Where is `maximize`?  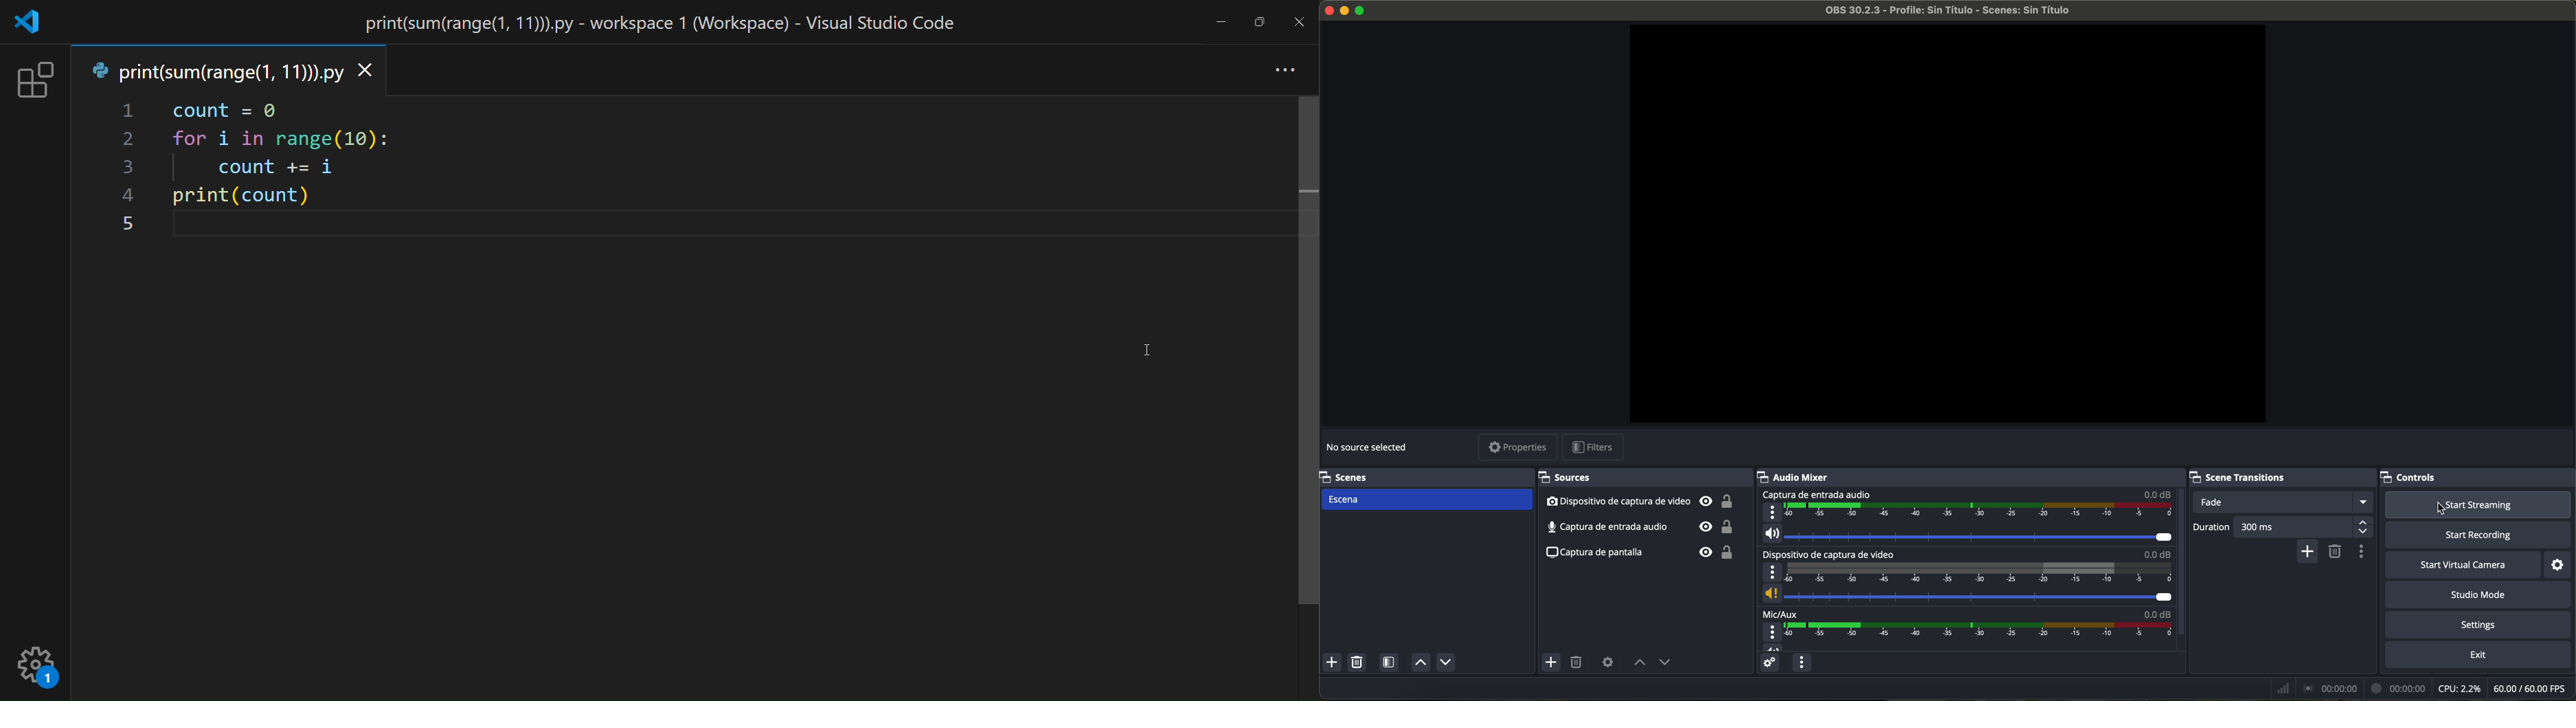
maximize is located at coordinates (1362, 10).